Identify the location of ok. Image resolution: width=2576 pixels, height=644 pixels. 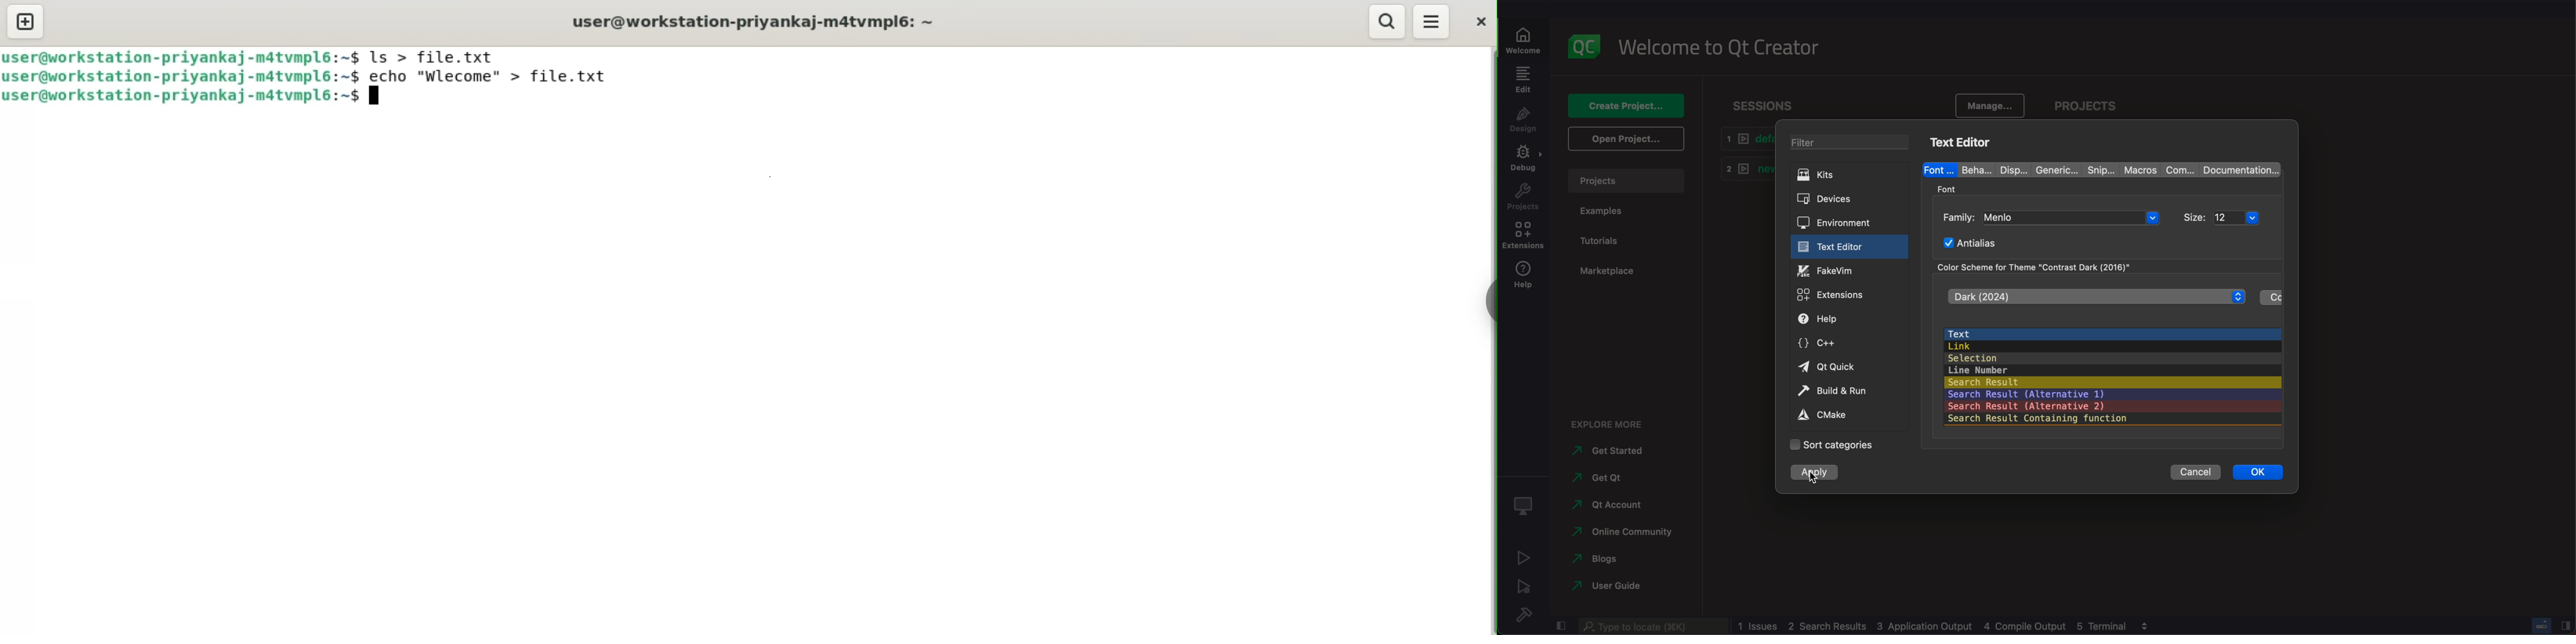
(2258, 476).